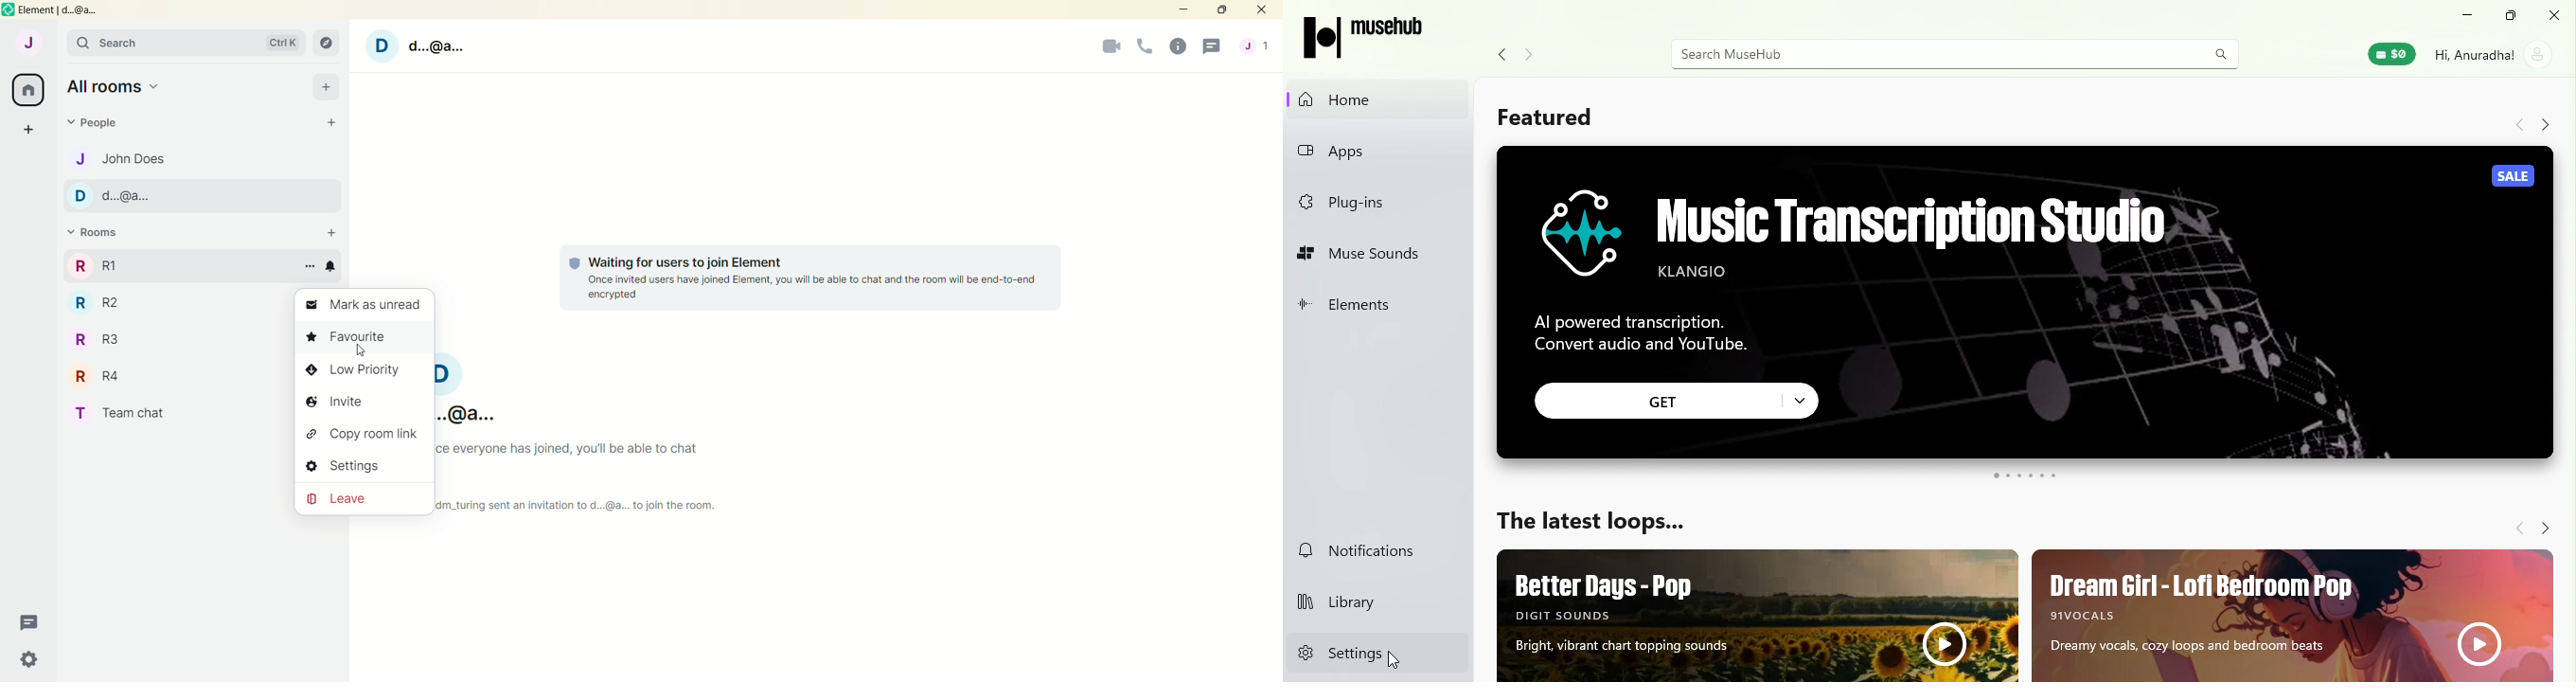 This screenshot has width=2576, height=700. Describe the element at coordinates (364, 302) in the screenshot. I see `& Mark as unread` at that location.